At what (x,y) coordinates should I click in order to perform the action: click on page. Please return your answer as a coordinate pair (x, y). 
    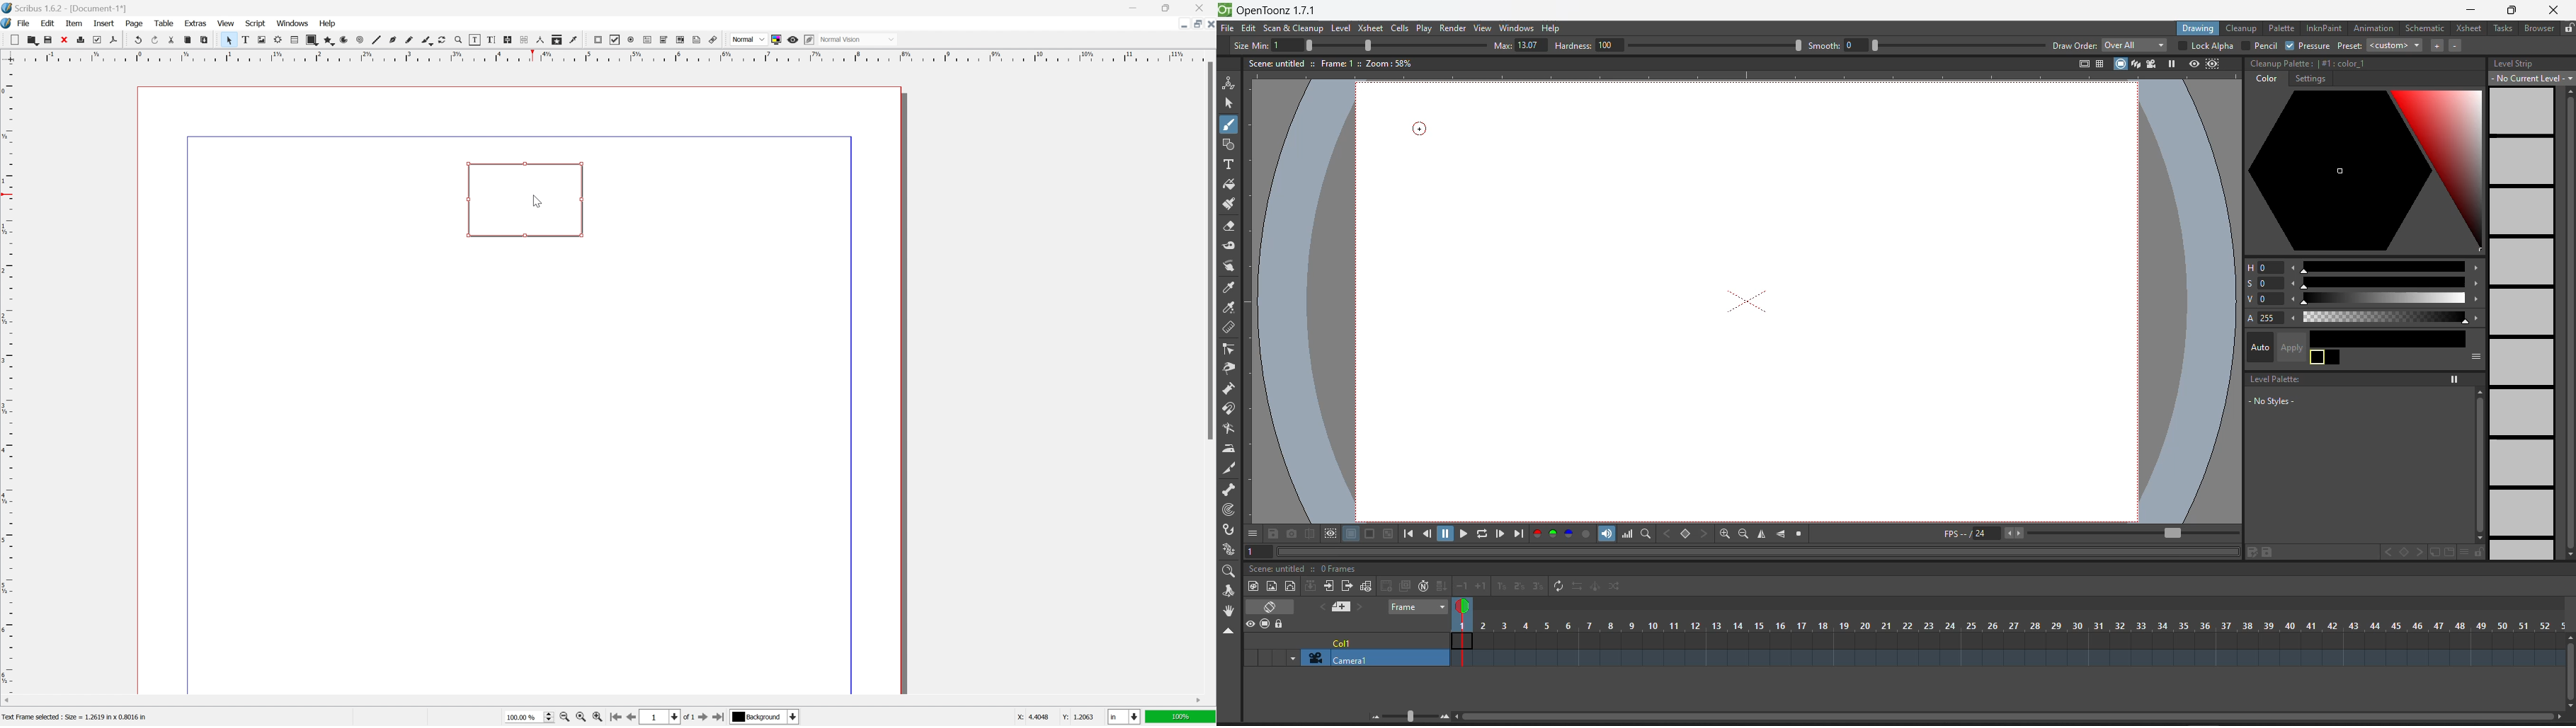
    Looking at the image, I should click on (135, 25).